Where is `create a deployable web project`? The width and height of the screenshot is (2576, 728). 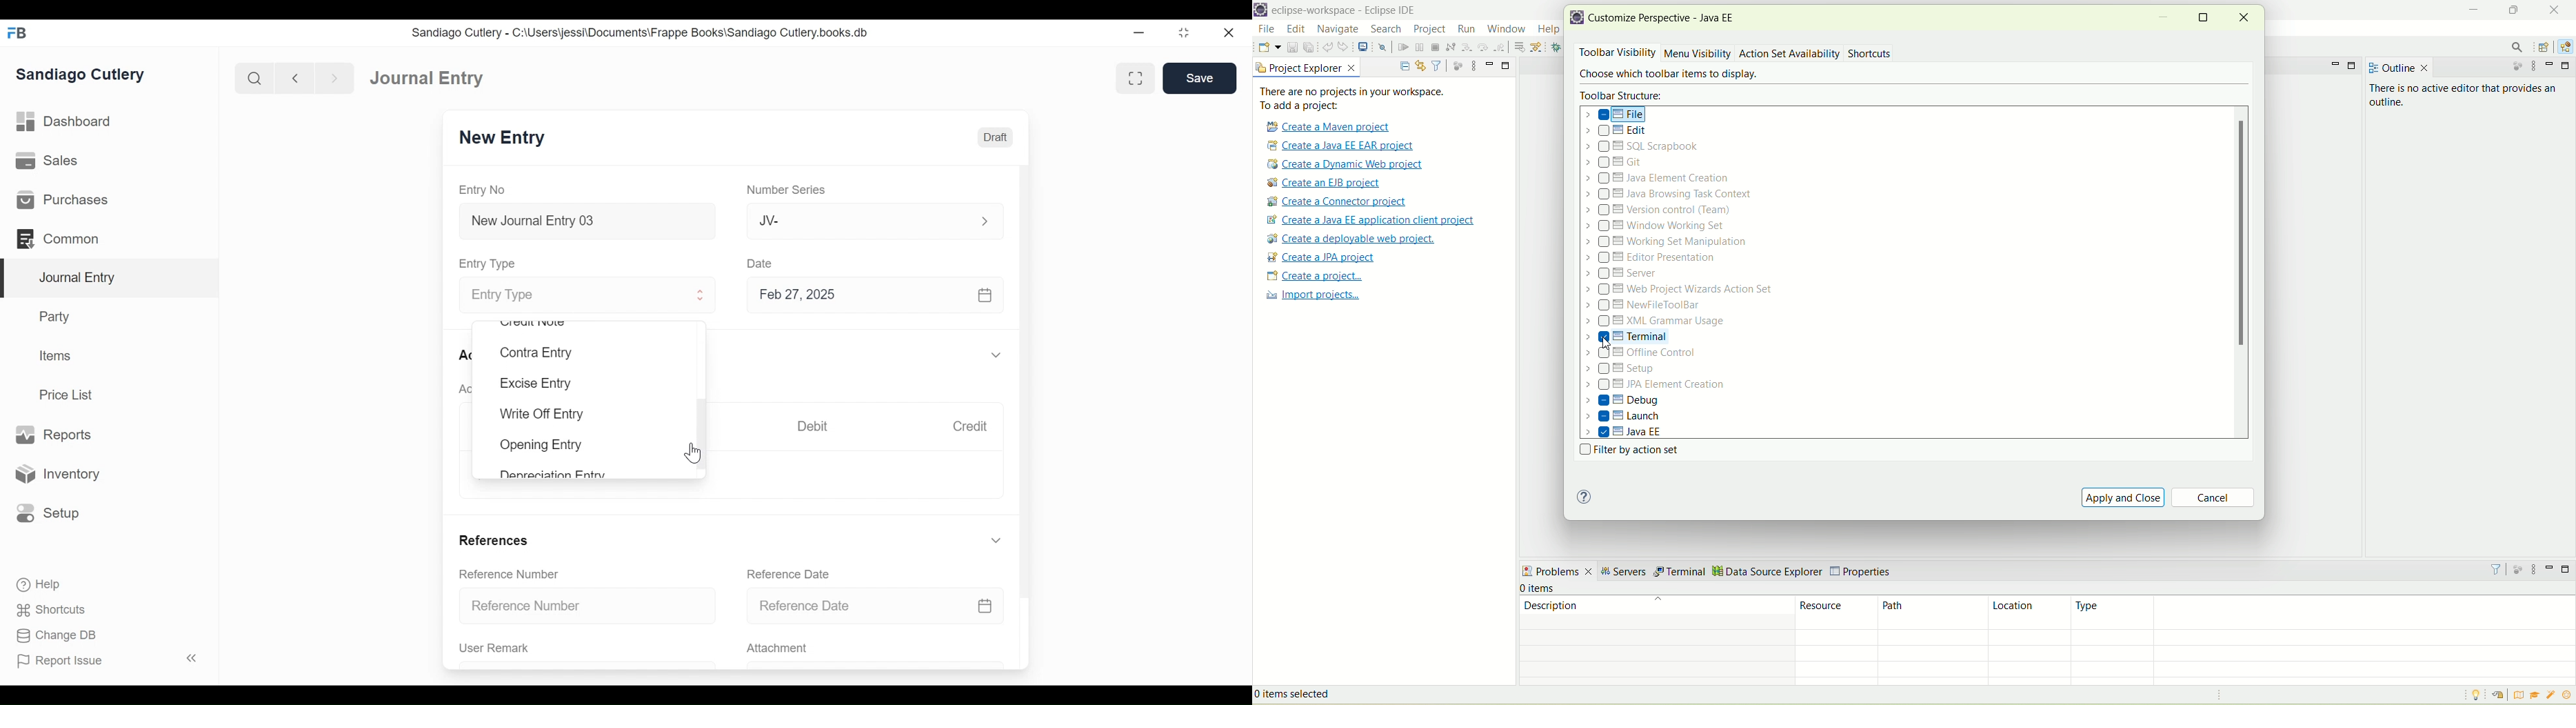
create a deployable web project is located at coordinates (1349, 239).